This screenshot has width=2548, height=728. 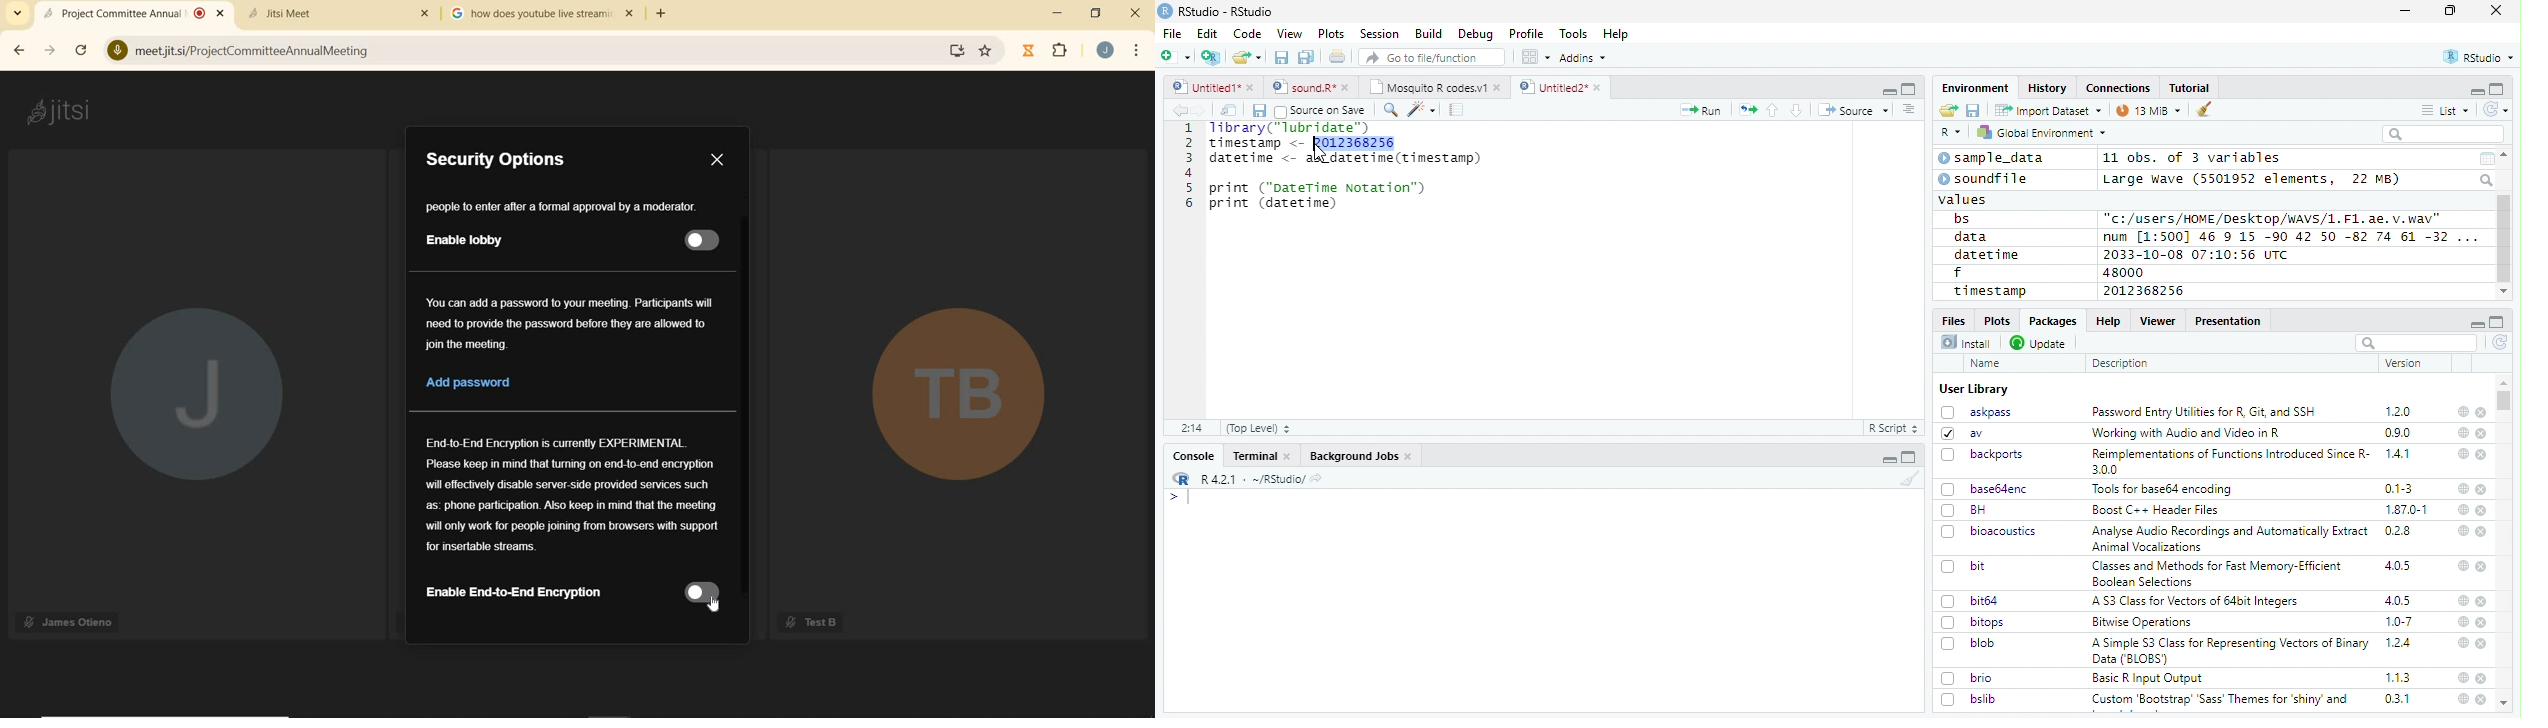 I want to click on Re-run the previous code region, so click(x=1746, y=111).